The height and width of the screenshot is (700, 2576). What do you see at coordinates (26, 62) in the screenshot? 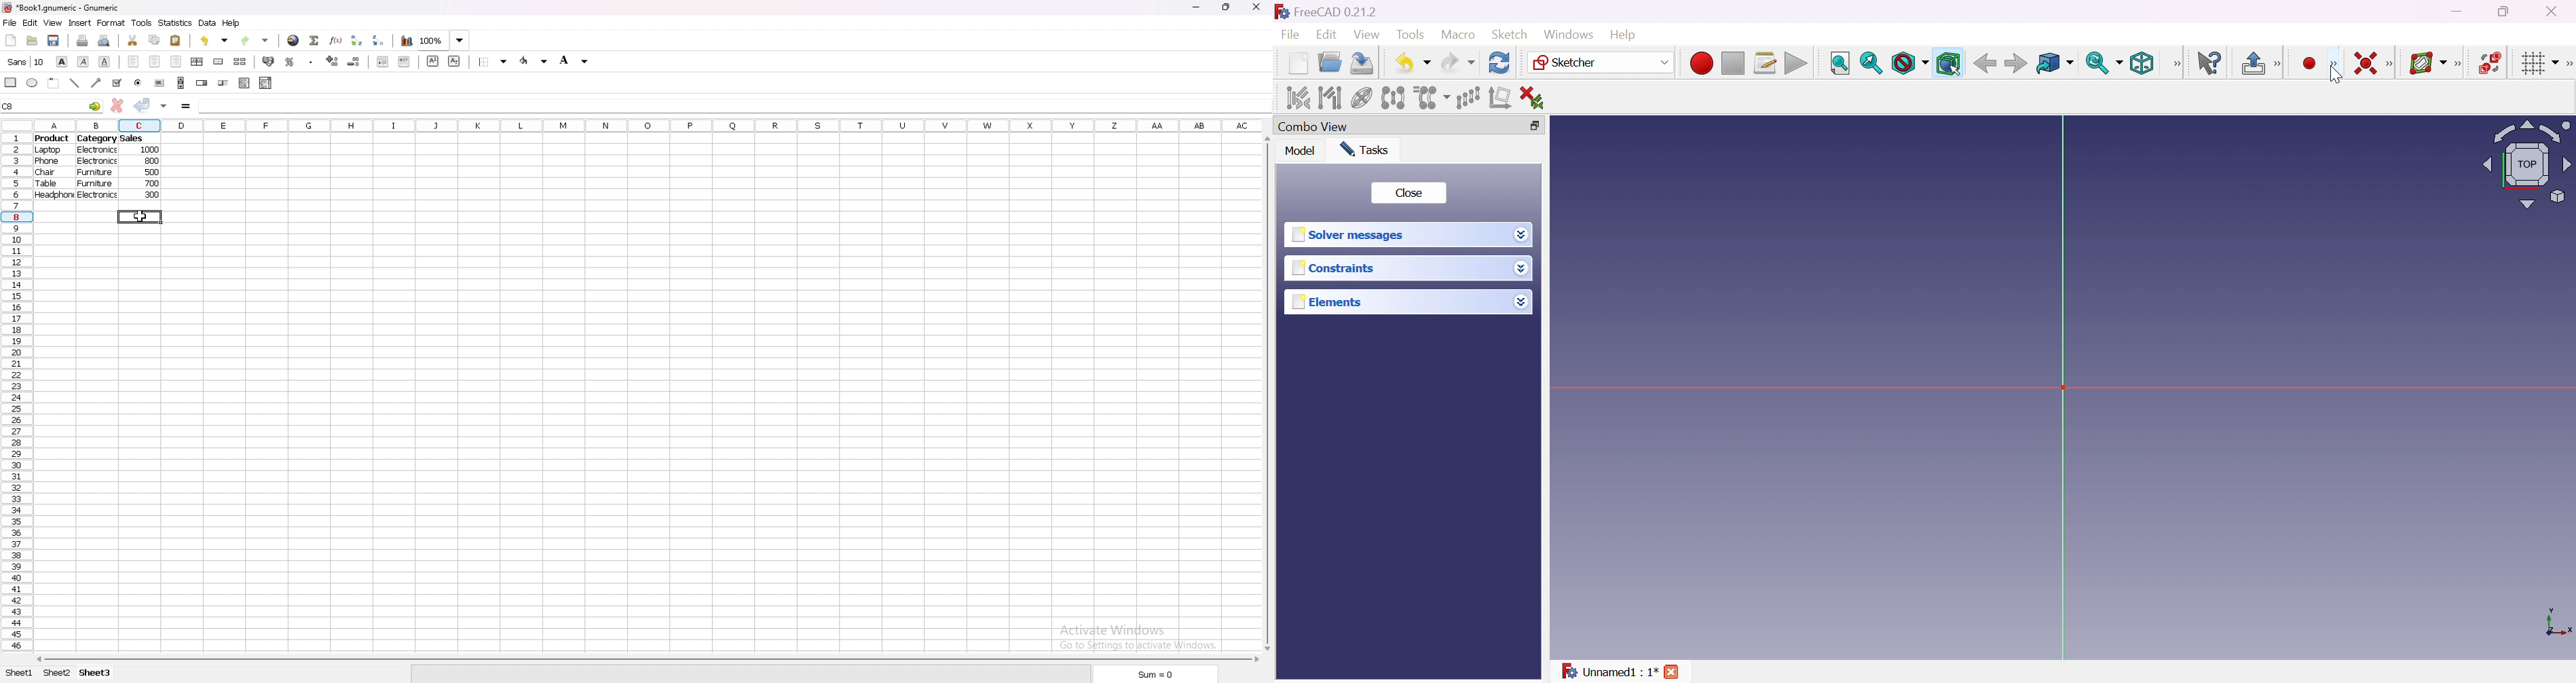
I see `font` at bounding box center [26, 62].